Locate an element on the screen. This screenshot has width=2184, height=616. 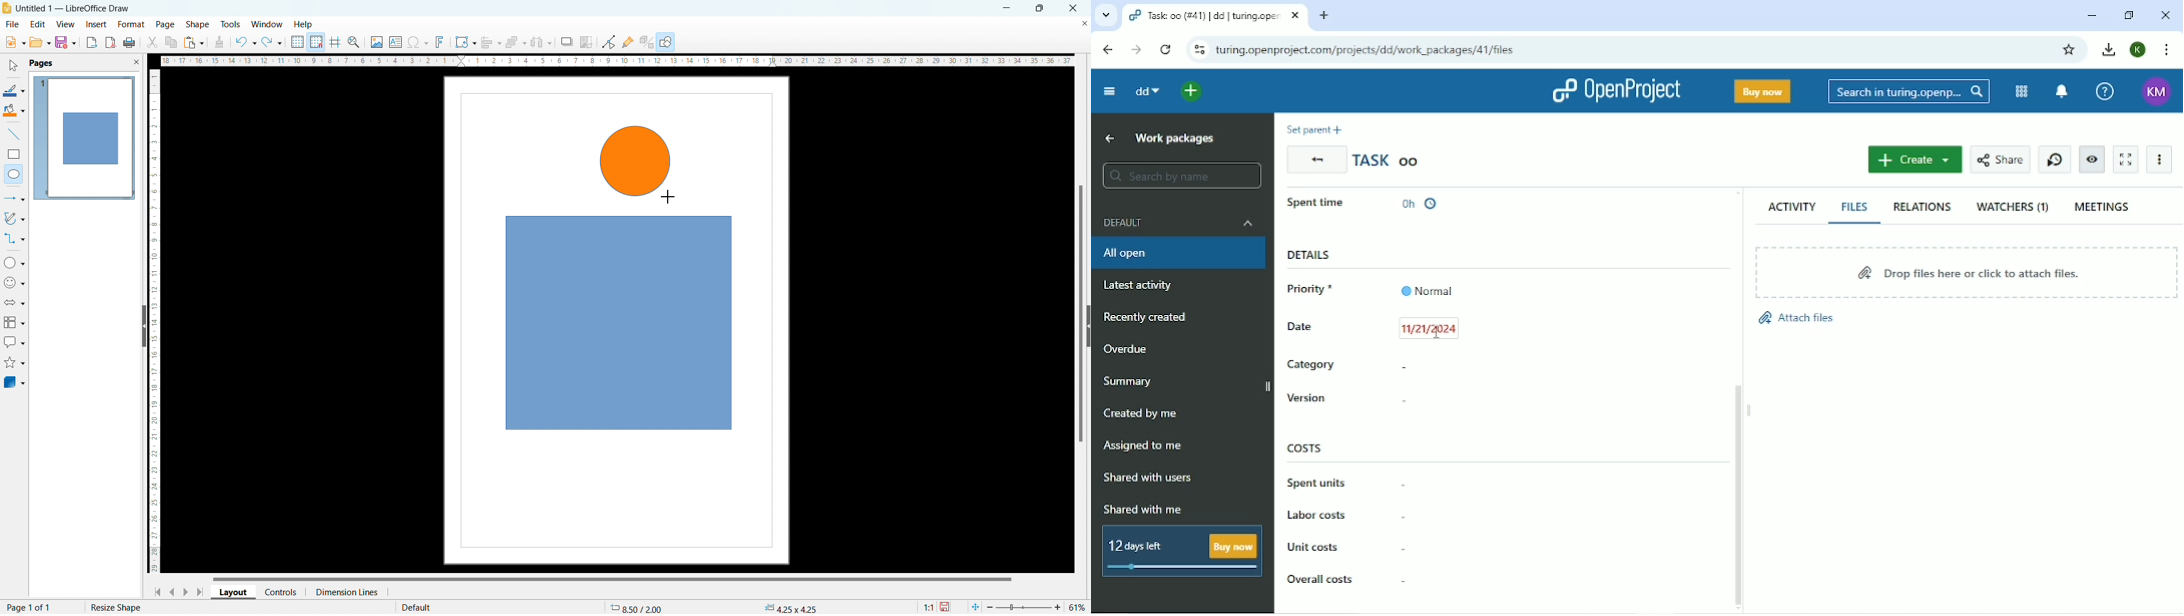
line color is located at coordinates (14, 90).